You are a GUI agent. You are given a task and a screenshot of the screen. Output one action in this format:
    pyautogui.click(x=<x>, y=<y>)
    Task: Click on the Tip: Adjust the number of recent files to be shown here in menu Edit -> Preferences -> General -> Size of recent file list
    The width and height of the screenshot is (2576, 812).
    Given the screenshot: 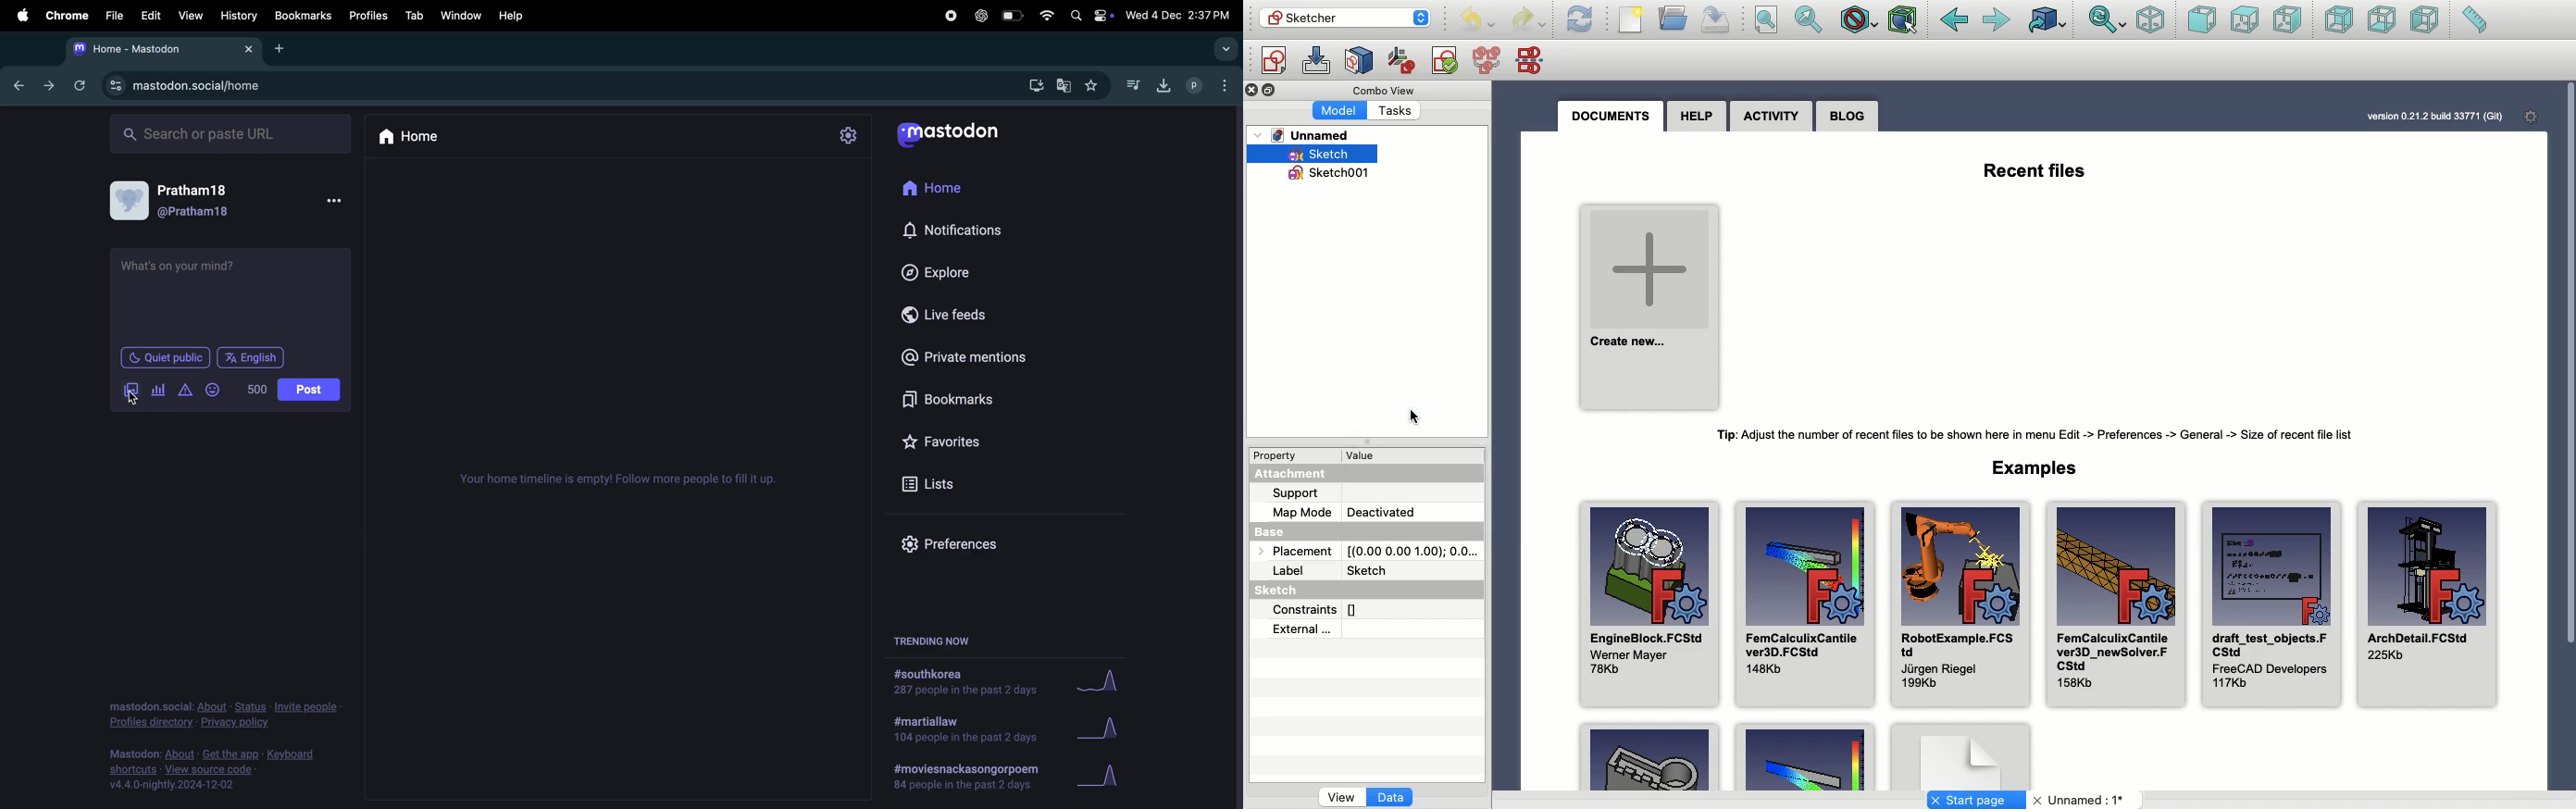 What is the action you would take?
    pyautogui.click(x=2044, y=435)
    